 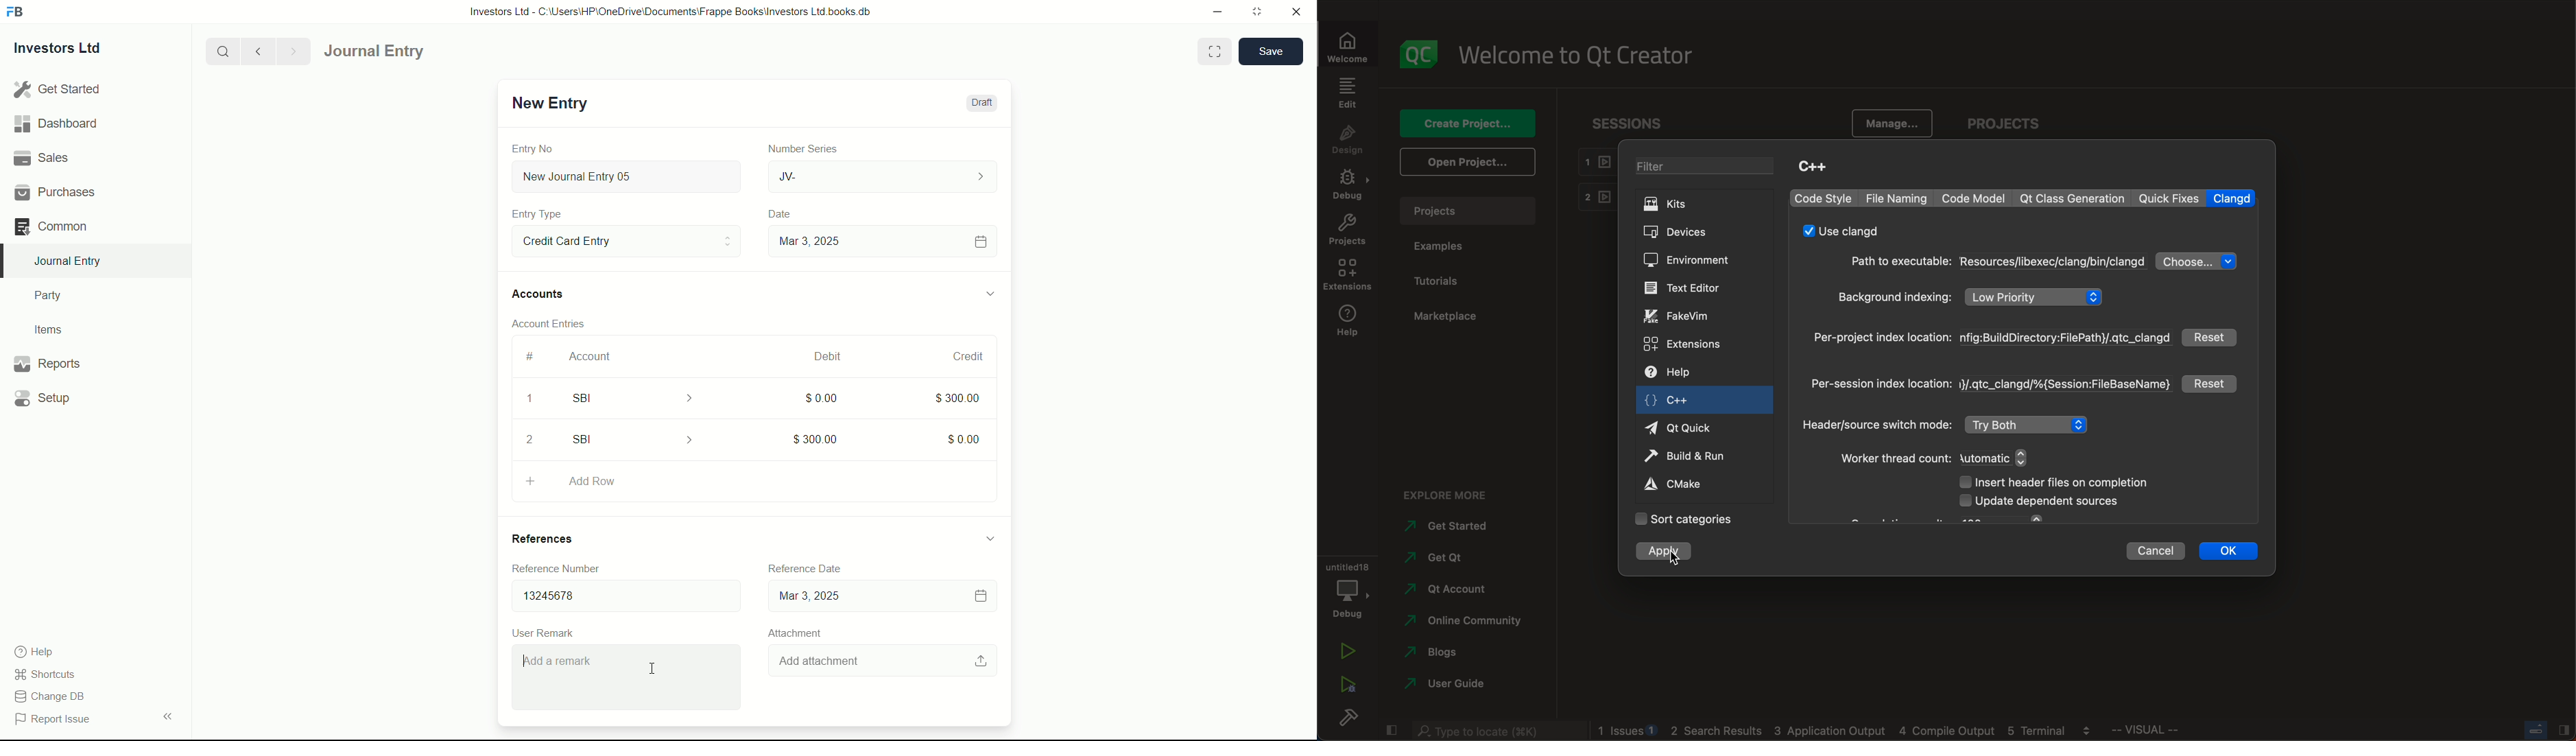 I want to click on shortcuts, so click(x=48, y=674).